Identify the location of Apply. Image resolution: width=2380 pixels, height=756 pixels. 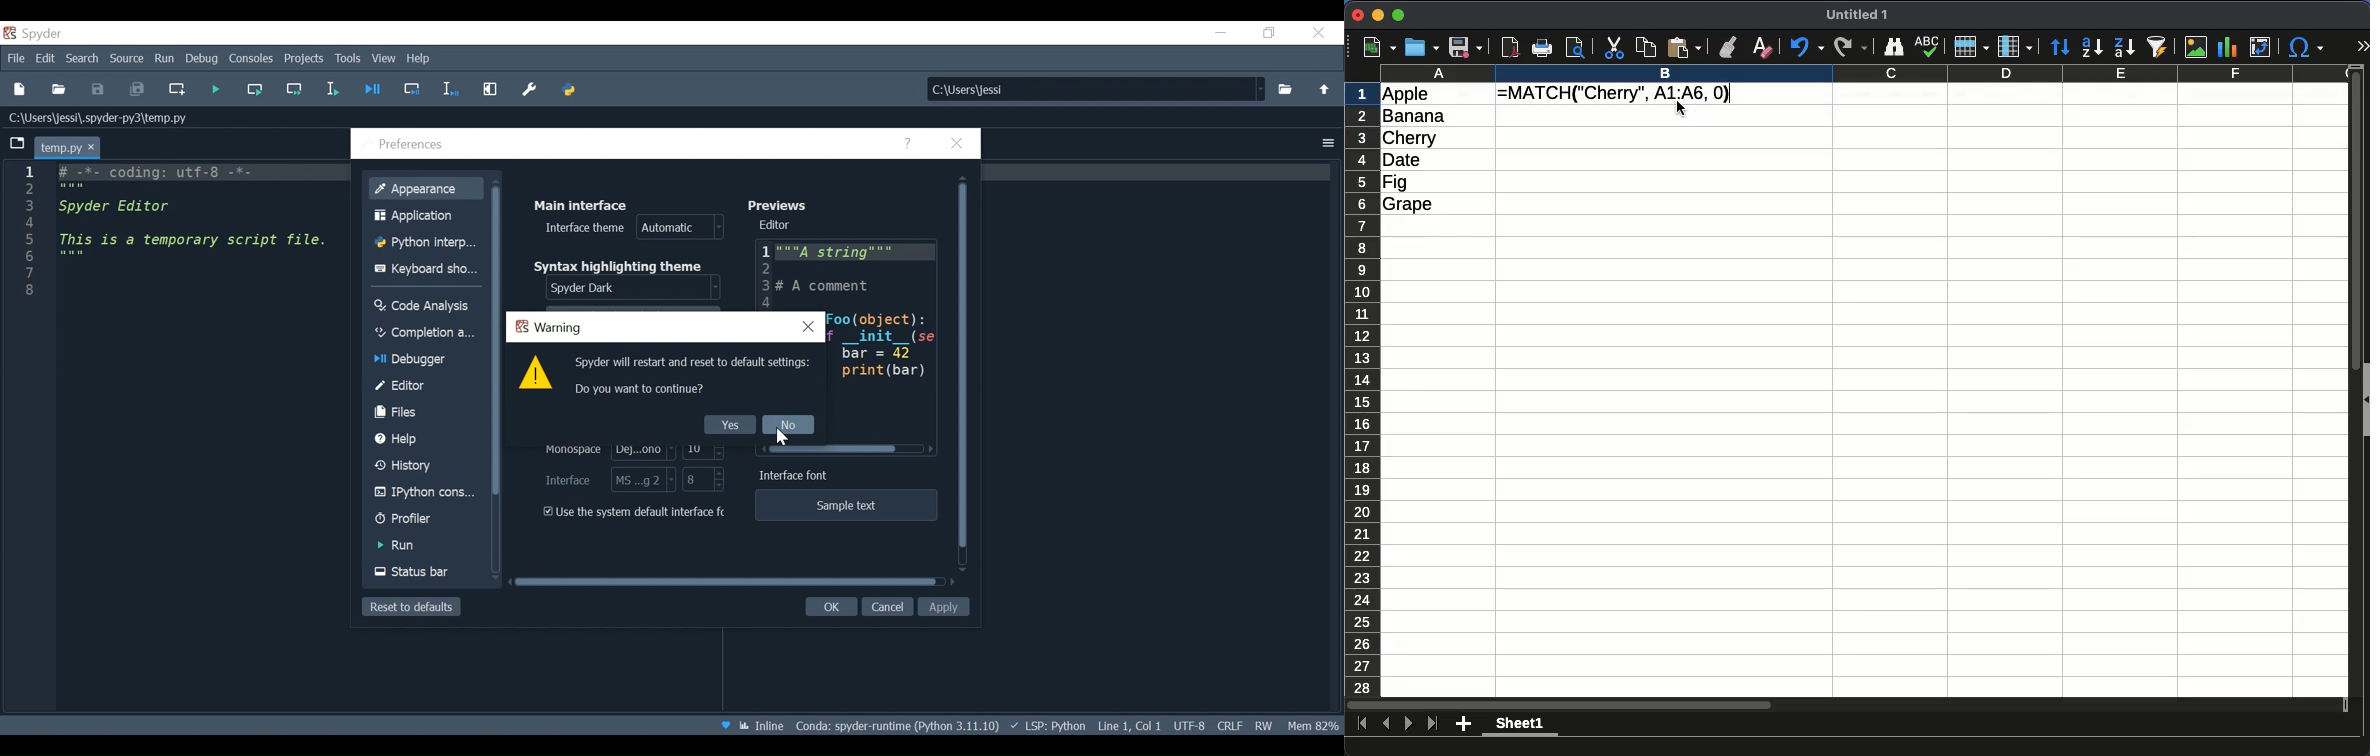
(944, 606).